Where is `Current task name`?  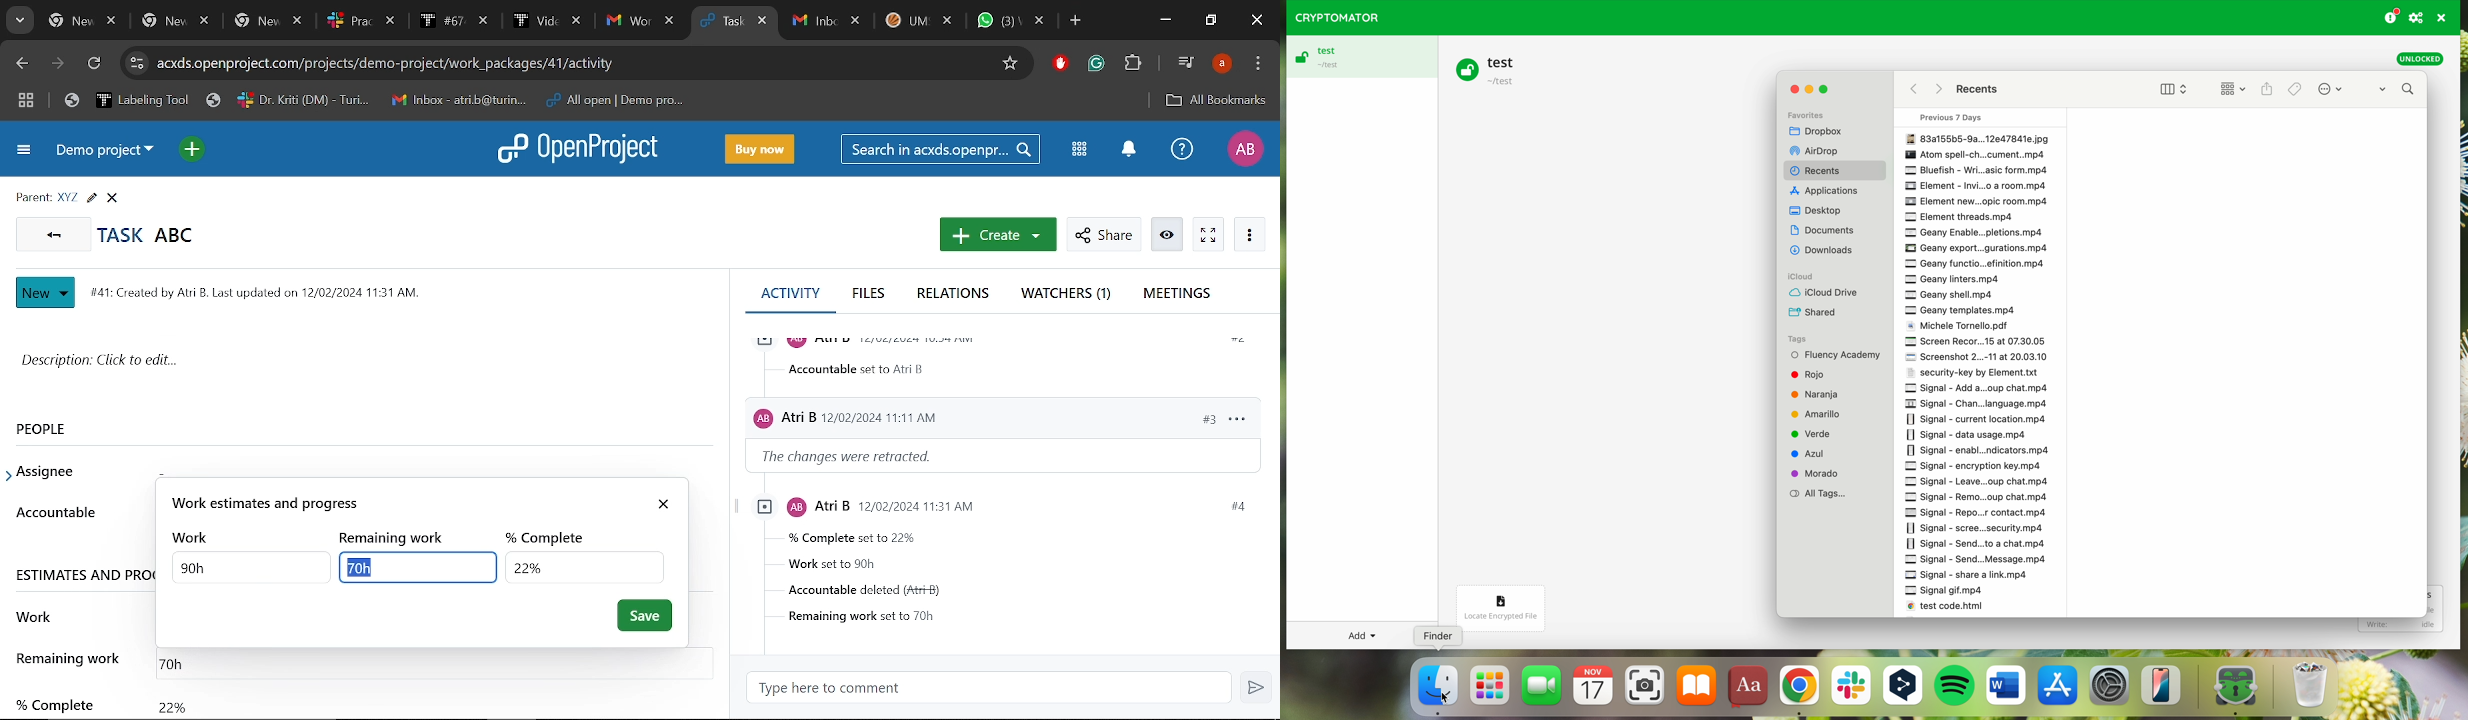
Current task name is located at coordinates (153, 234).